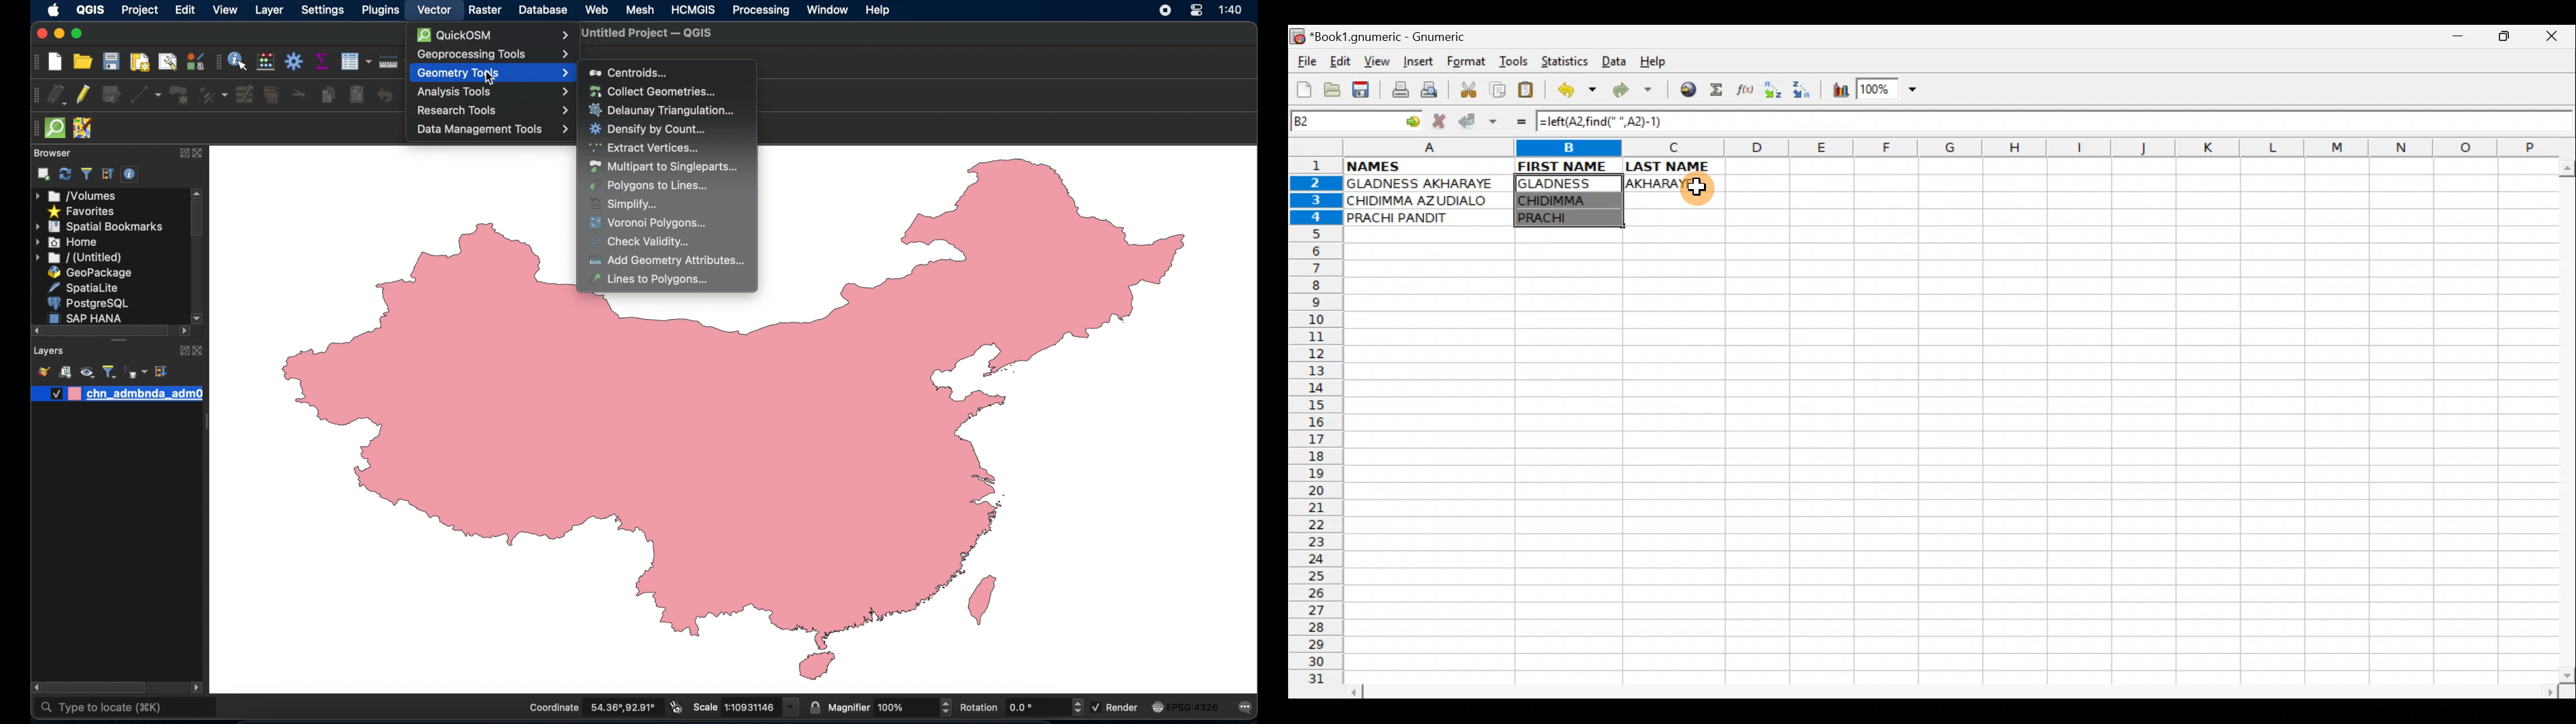 The image size is (2576, 728). Describe the element at coordinates (1335, 88) in the screenshot. I see `Open a file` at that location.